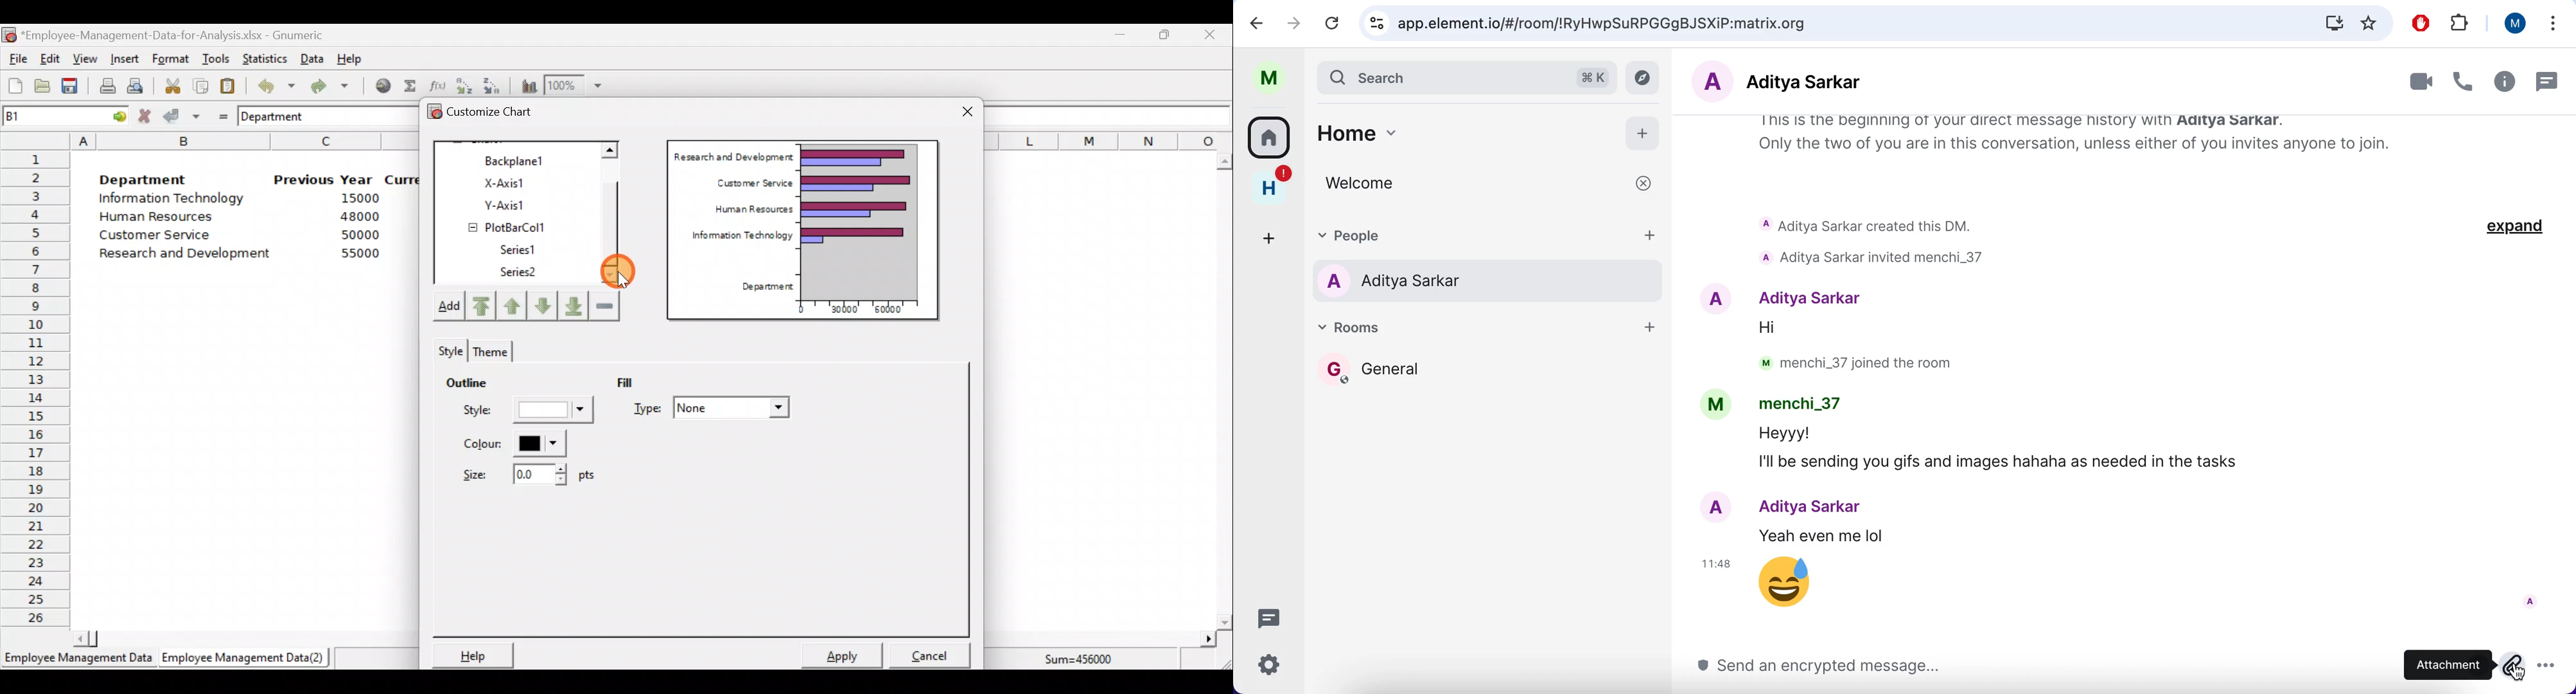 The width and height of the screenshot is (2576, 700). I want to click on aditya sarkar, so click(1486, 283).